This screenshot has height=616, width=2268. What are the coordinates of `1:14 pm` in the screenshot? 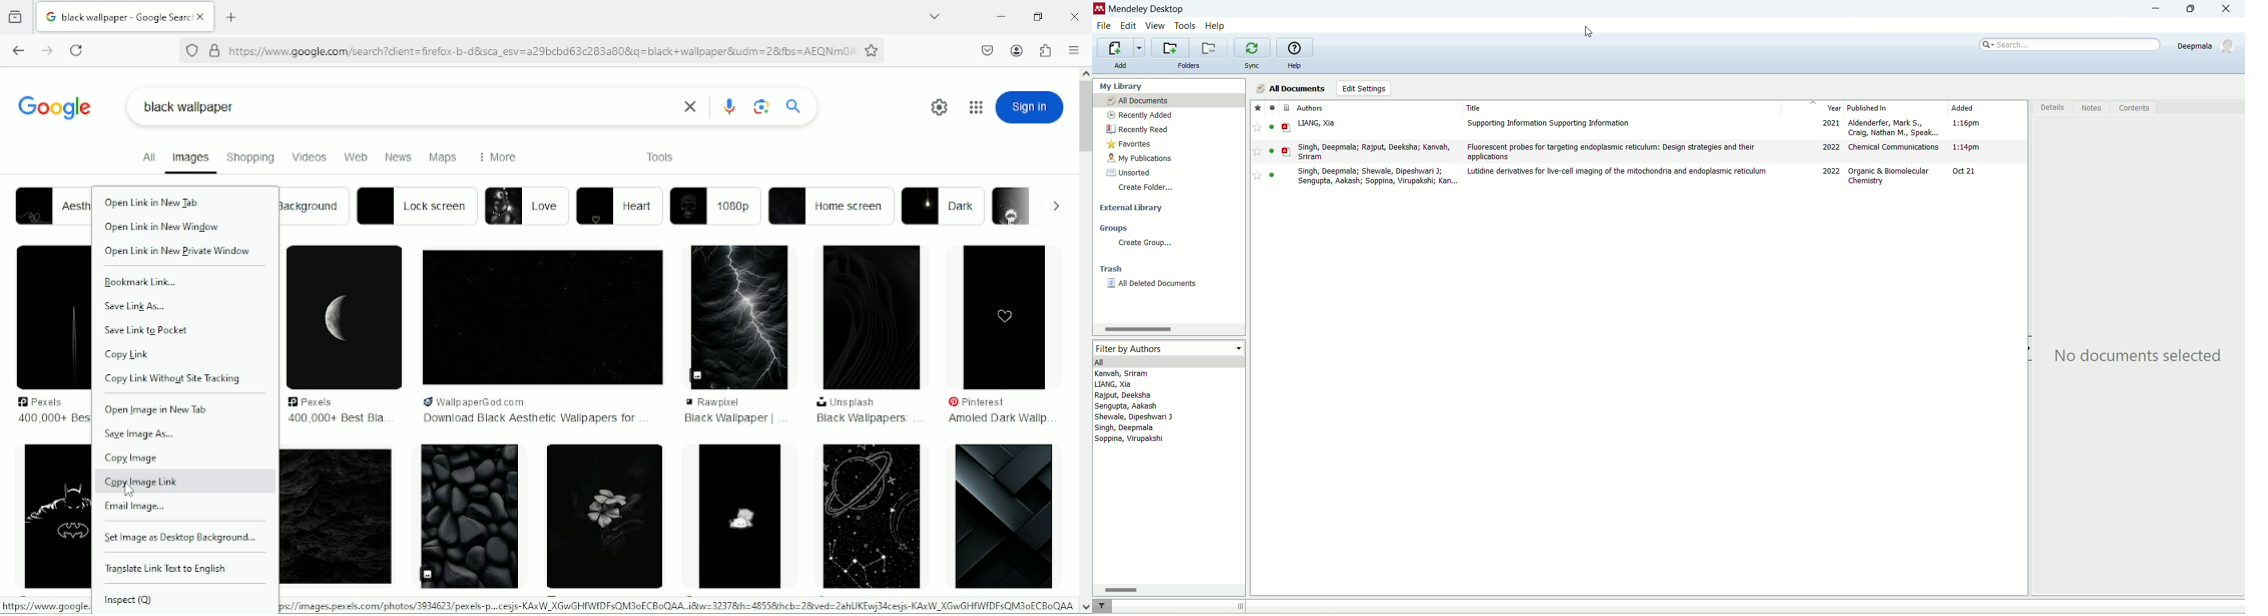 It's located at (1967, 147).